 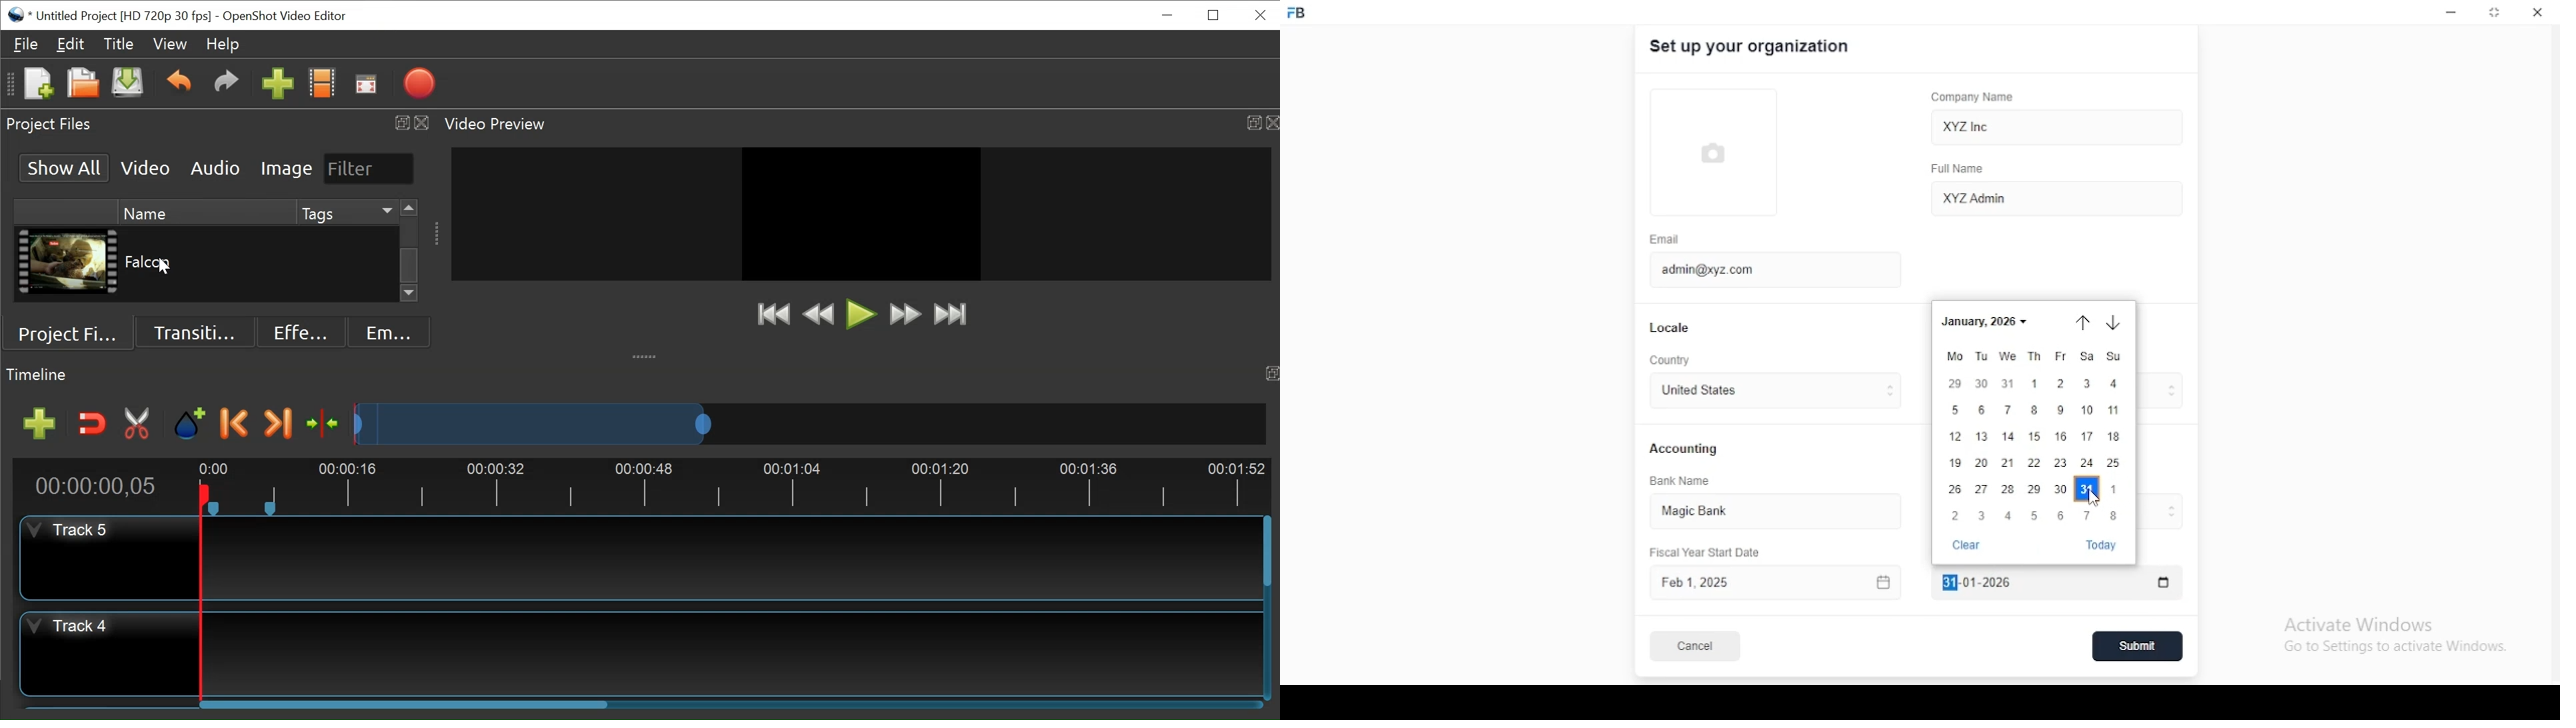 I want to click on 9, so click(x=2060, y=410).